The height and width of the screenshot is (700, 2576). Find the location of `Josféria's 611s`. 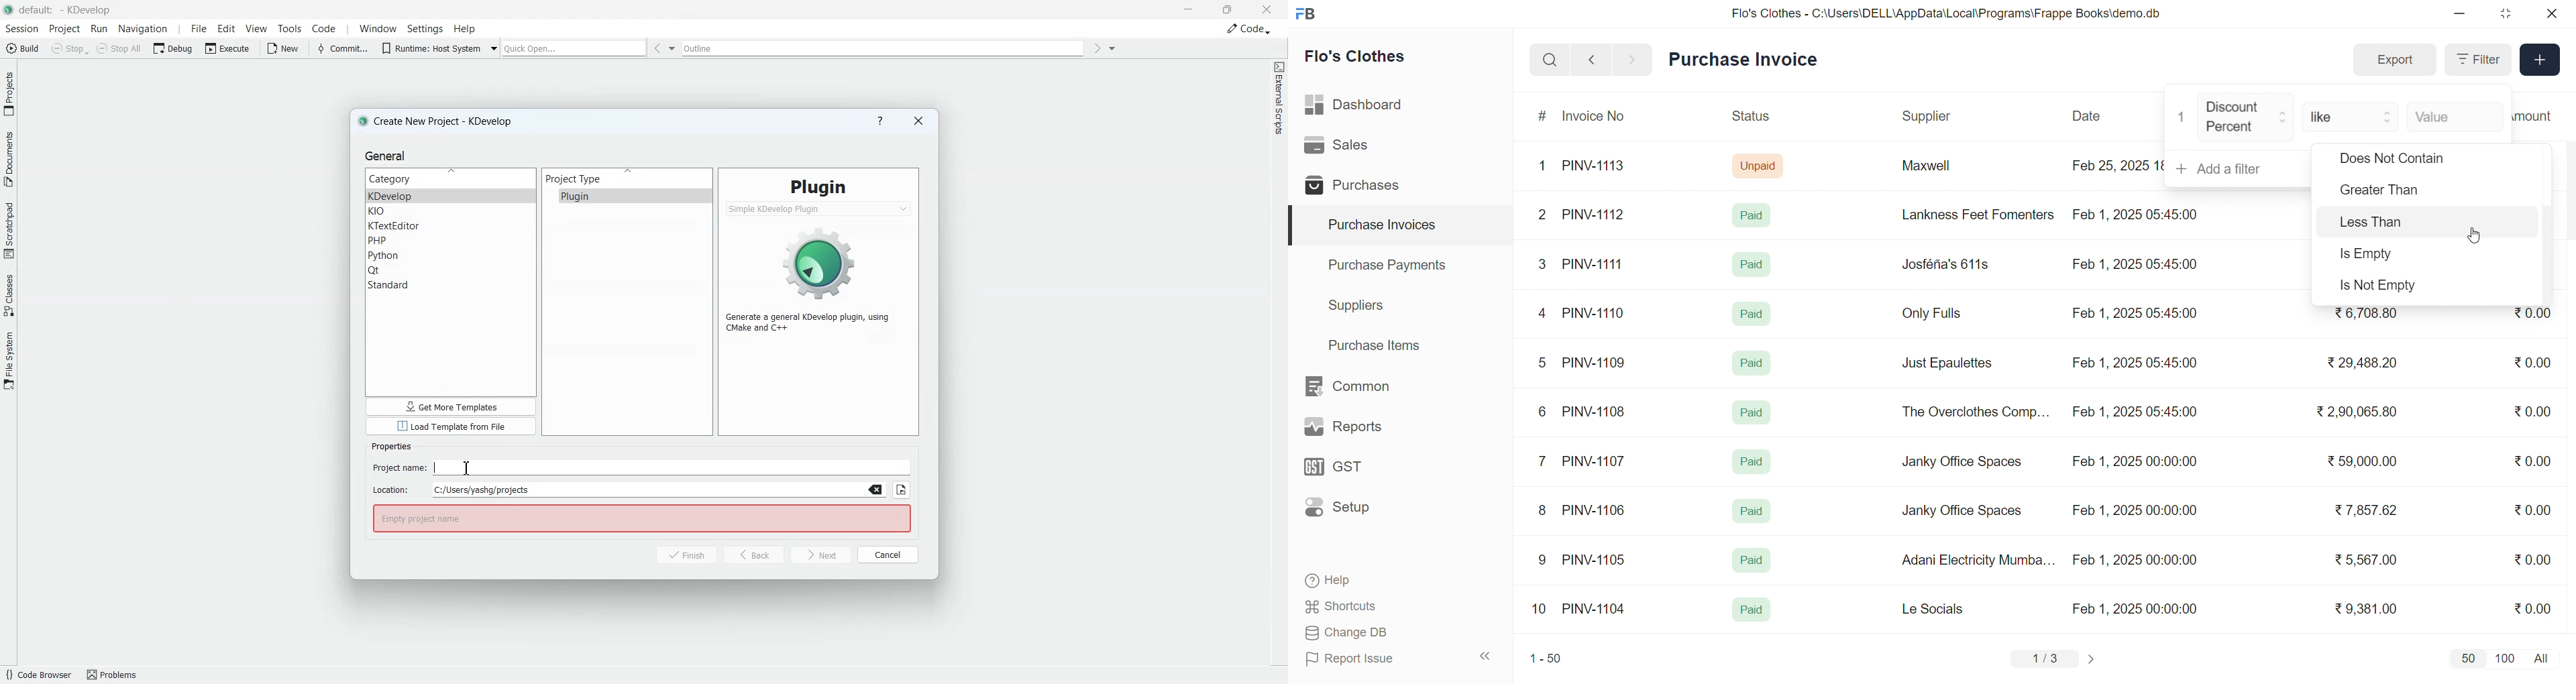

Josféria's 611s is located at coordinates (1943, 262).